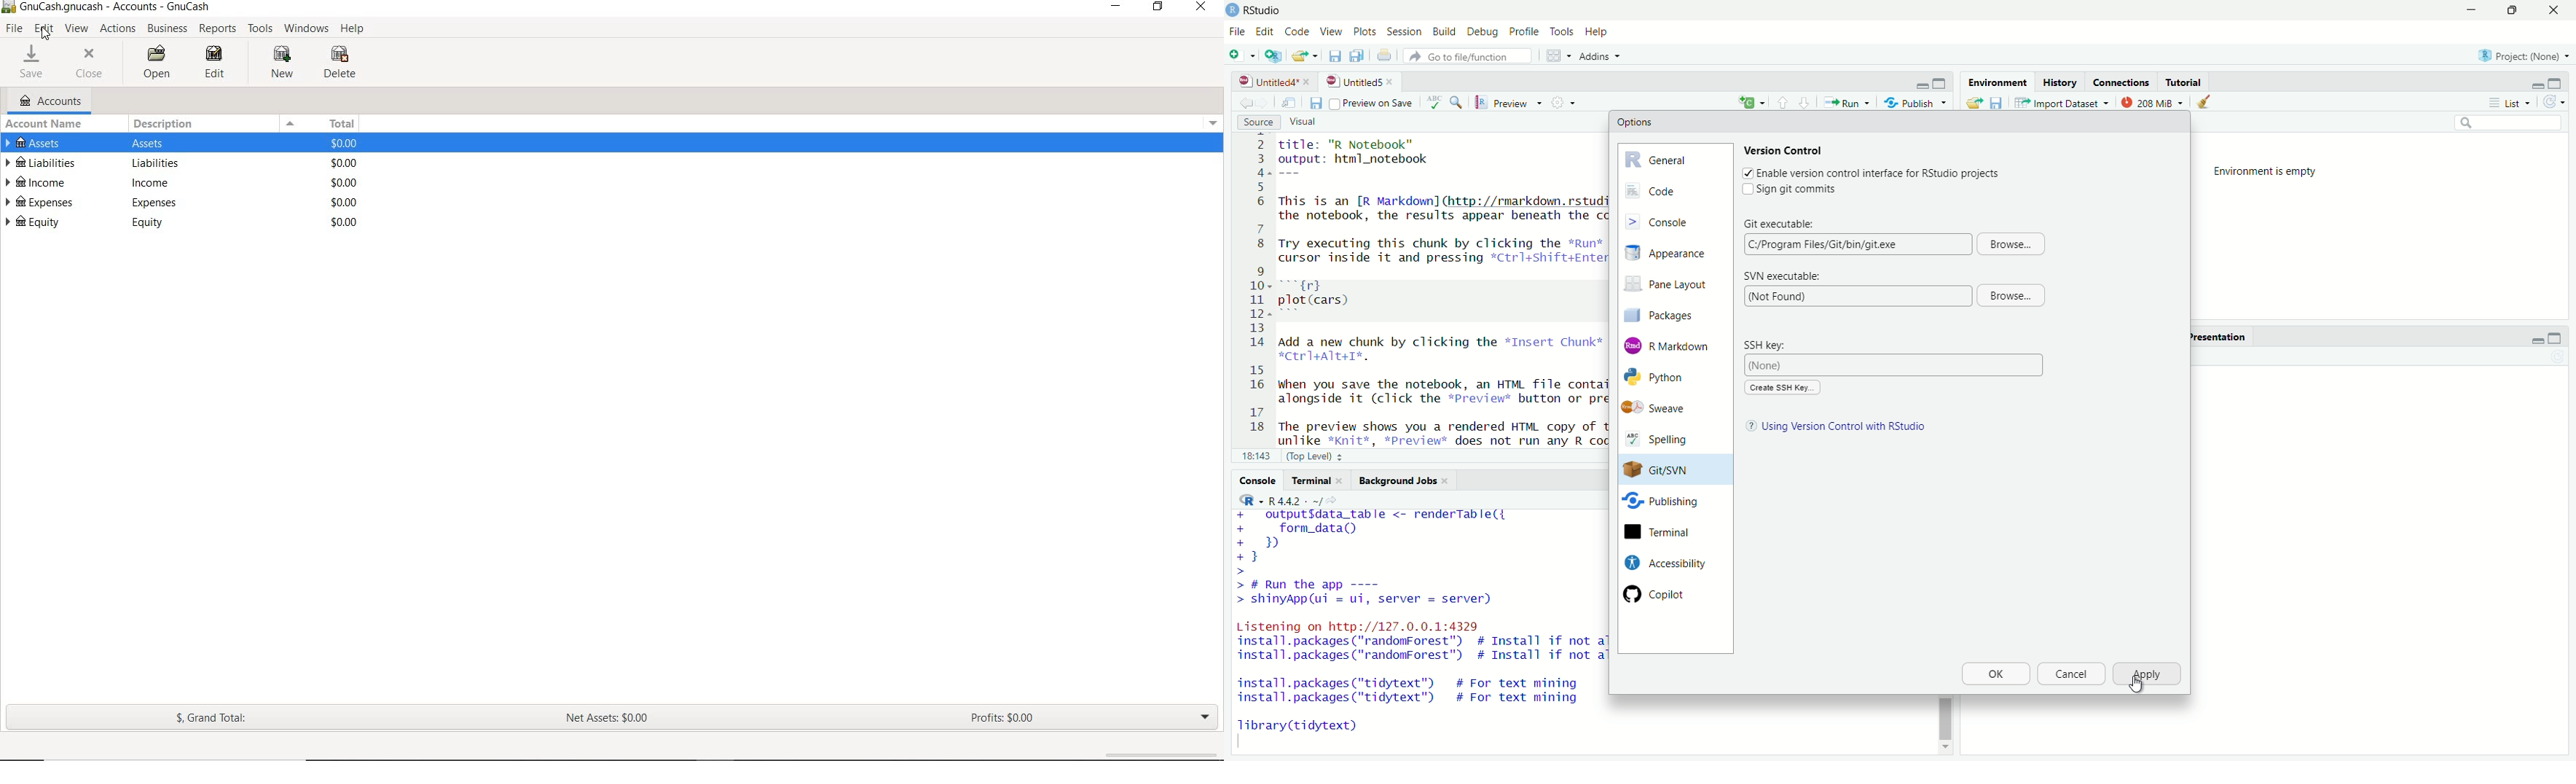  I want to click on Terminal, so click(1317, 481).